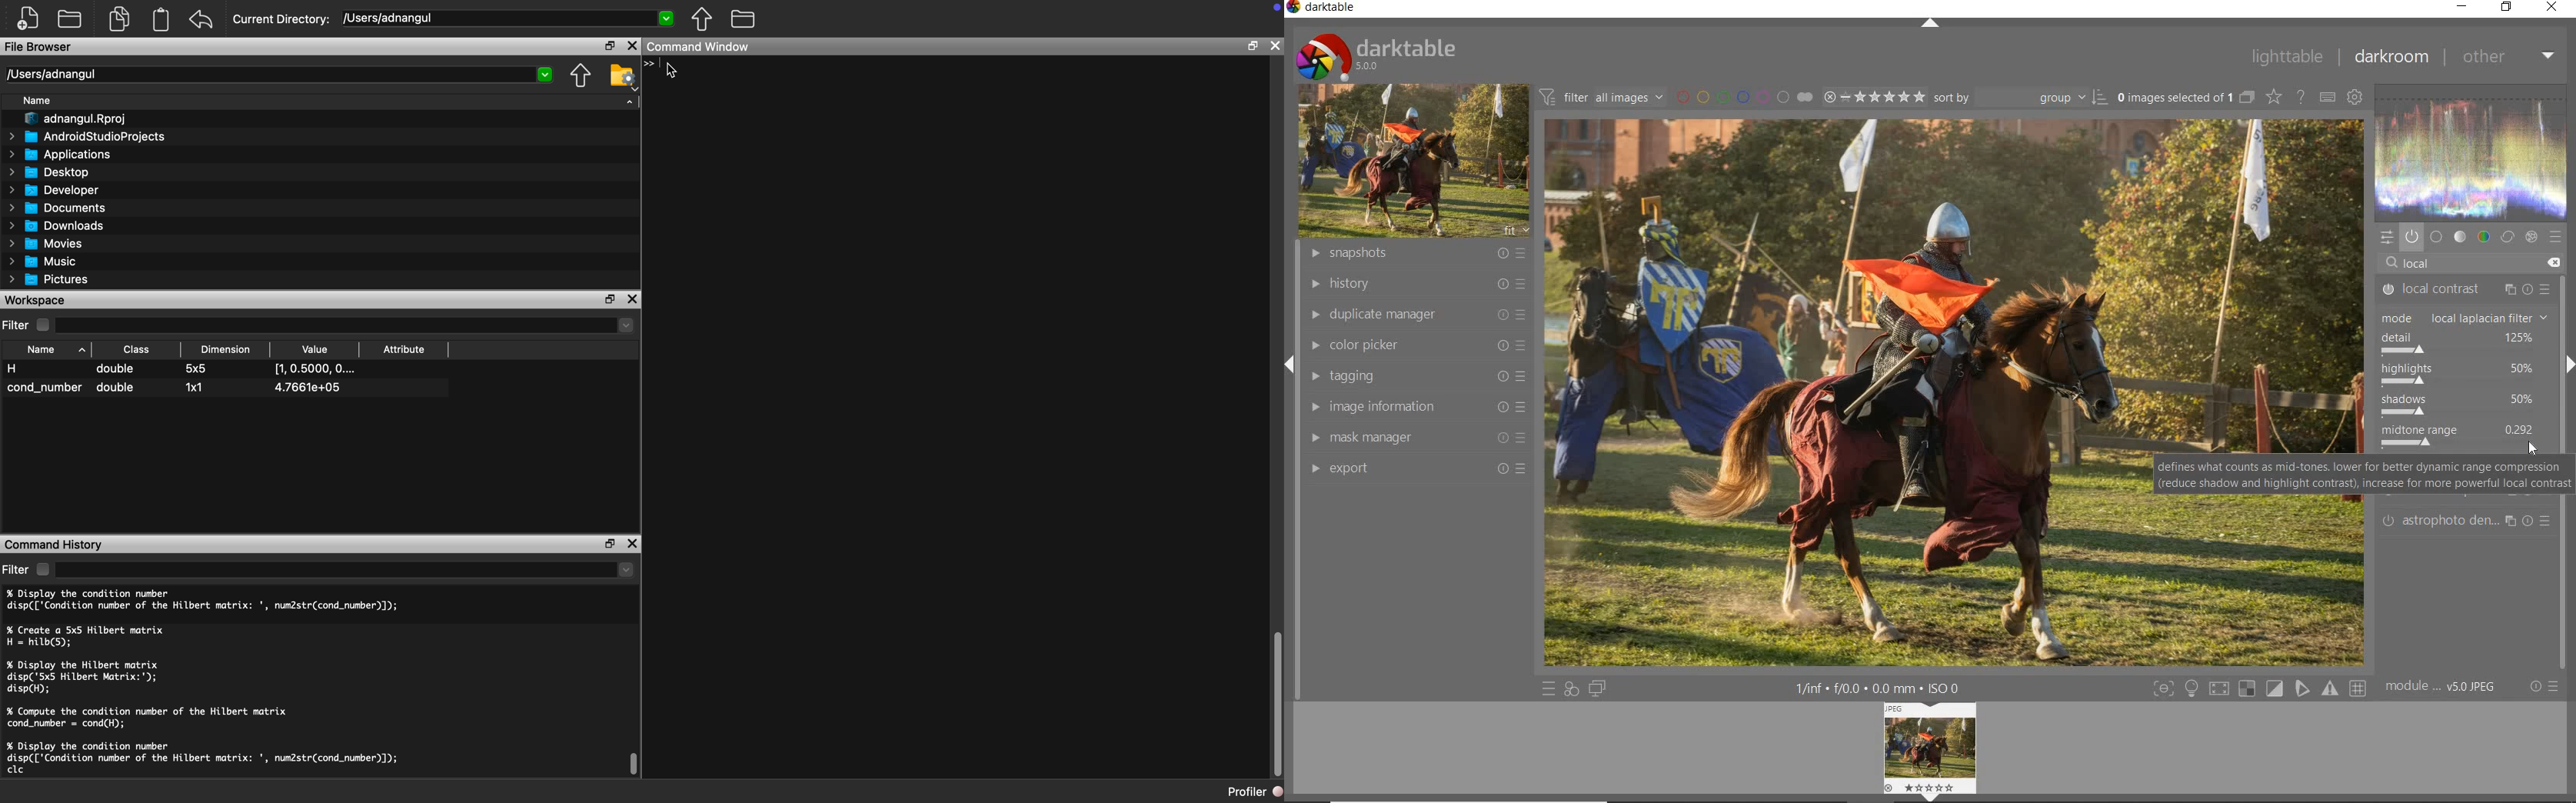 This screenshot has width=2576, height=812. What do you see at coordinates (623, 76) in the screenshot?
I see `Folder Setting` at bounding box center [623, 76].